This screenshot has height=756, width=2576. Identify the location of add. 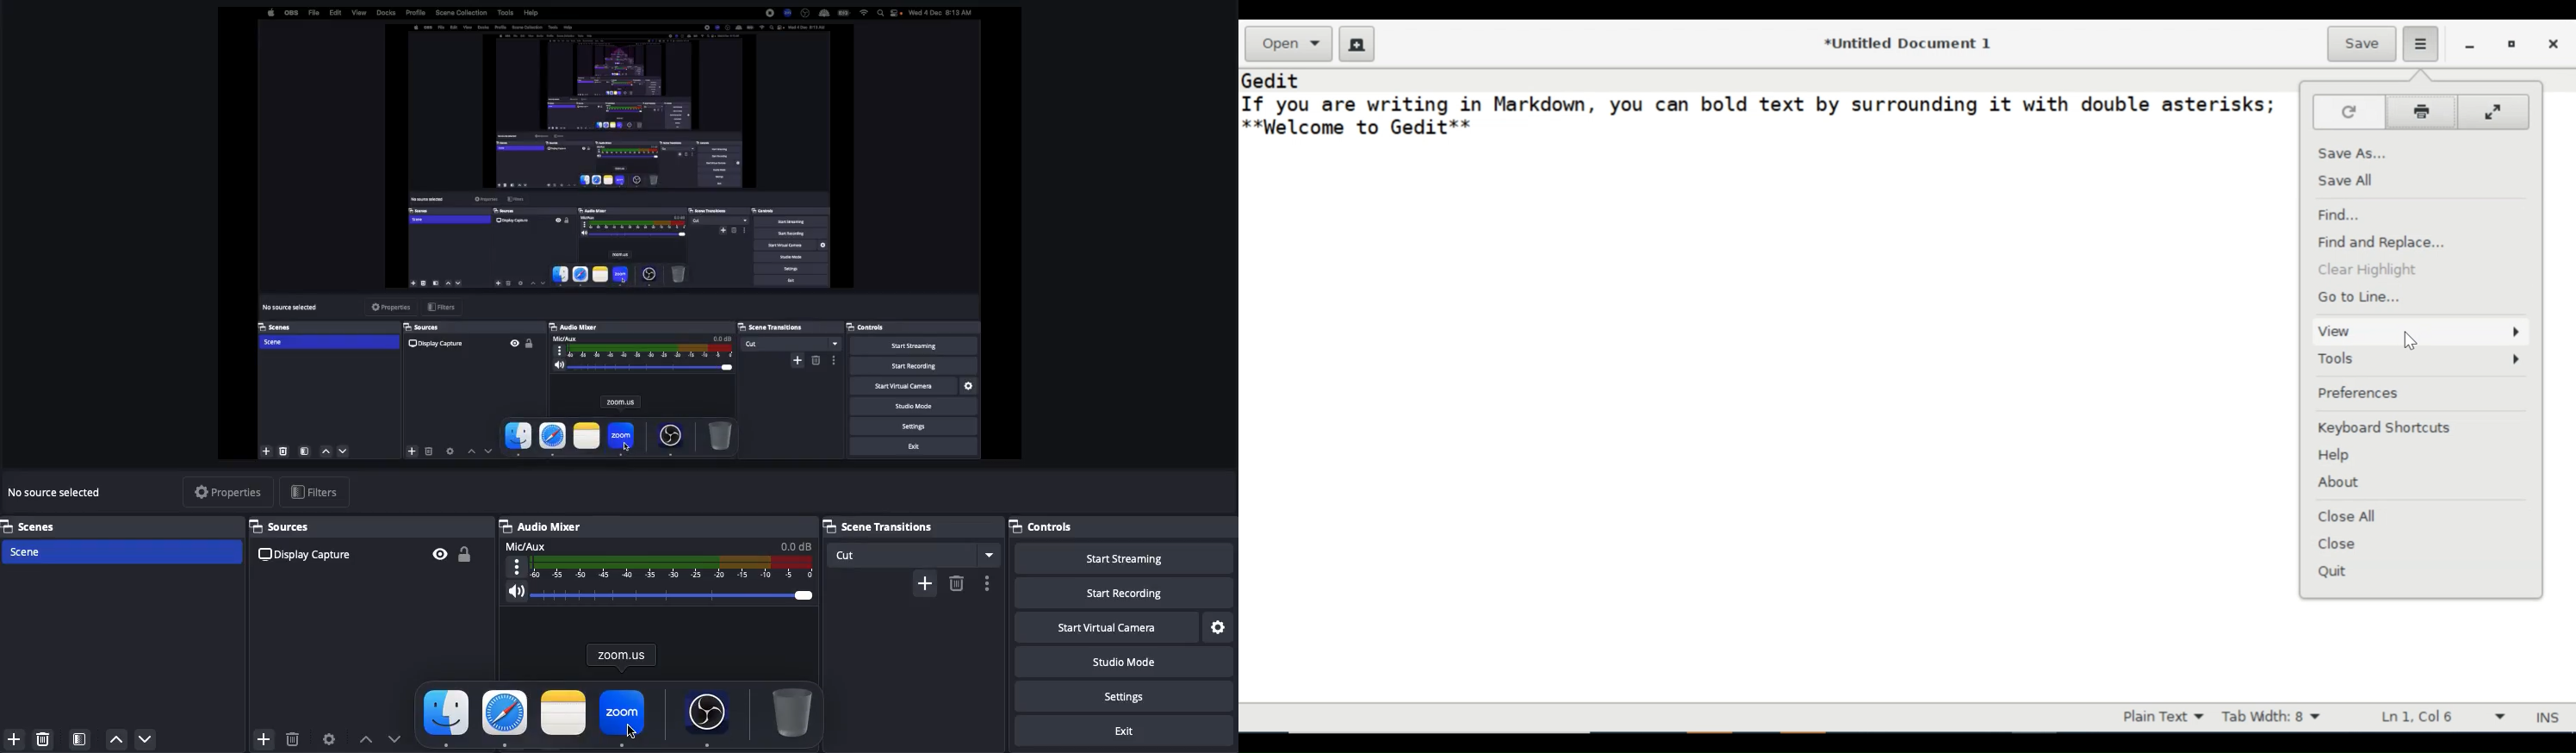
(919, 582).